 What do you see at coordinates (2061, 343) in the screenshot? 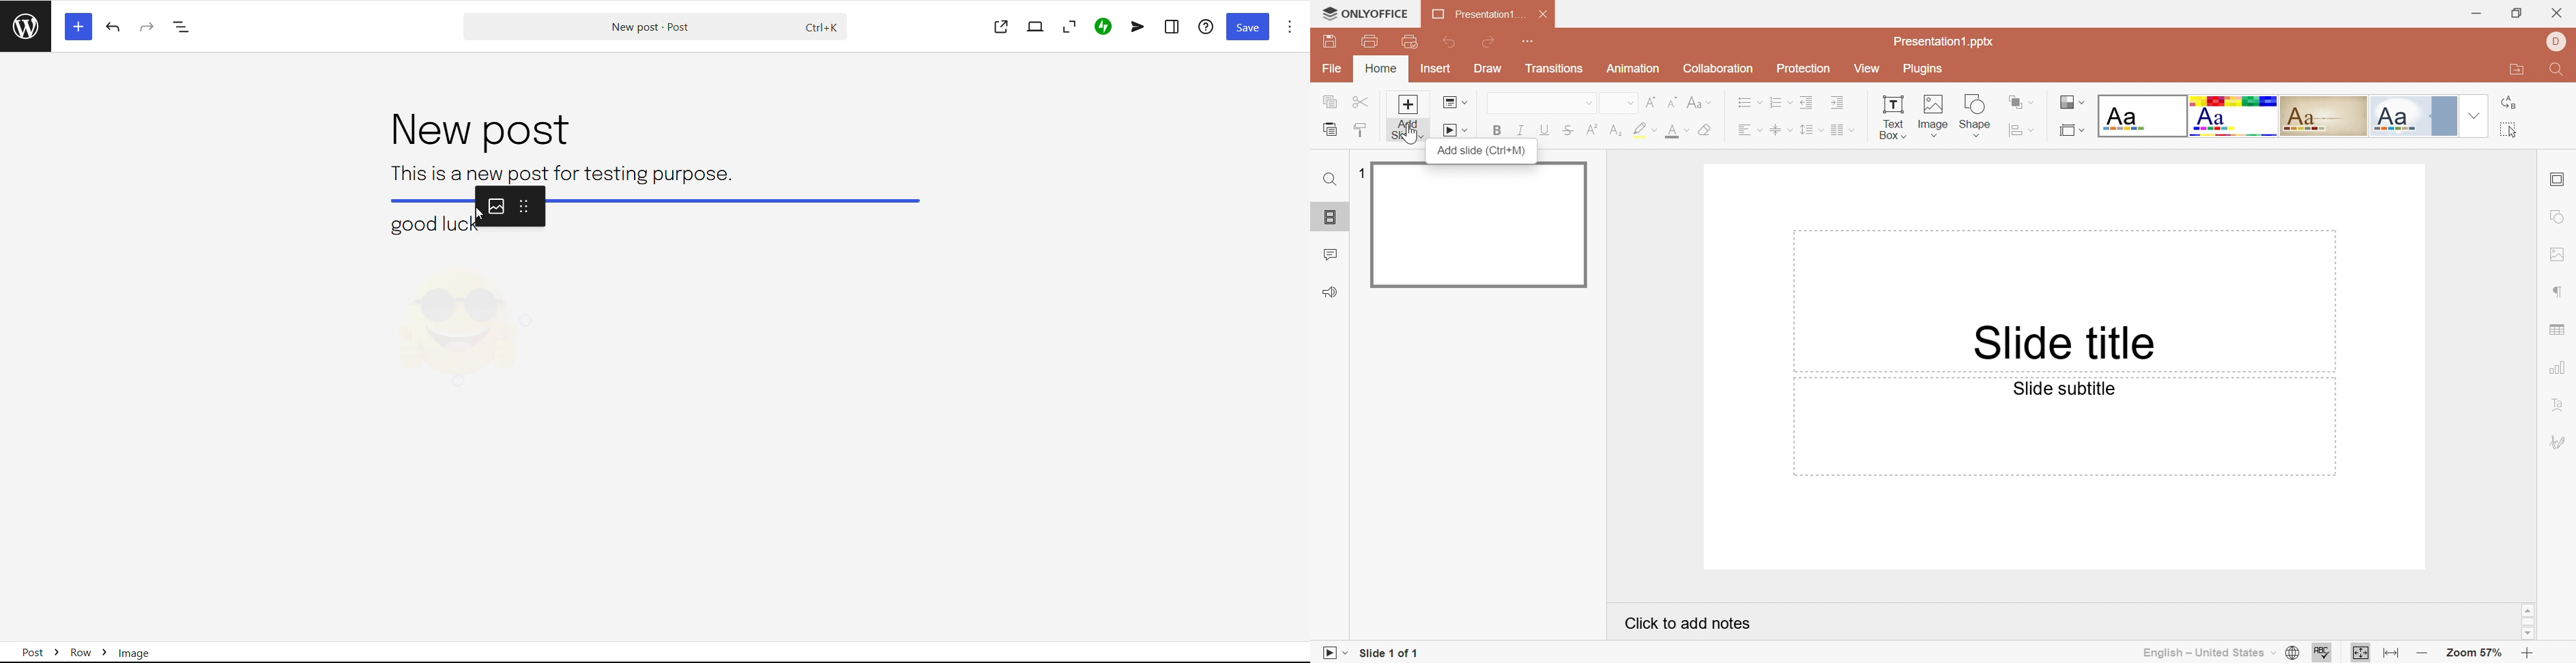
I see `Slide title` at bounding box center [2061, 343].